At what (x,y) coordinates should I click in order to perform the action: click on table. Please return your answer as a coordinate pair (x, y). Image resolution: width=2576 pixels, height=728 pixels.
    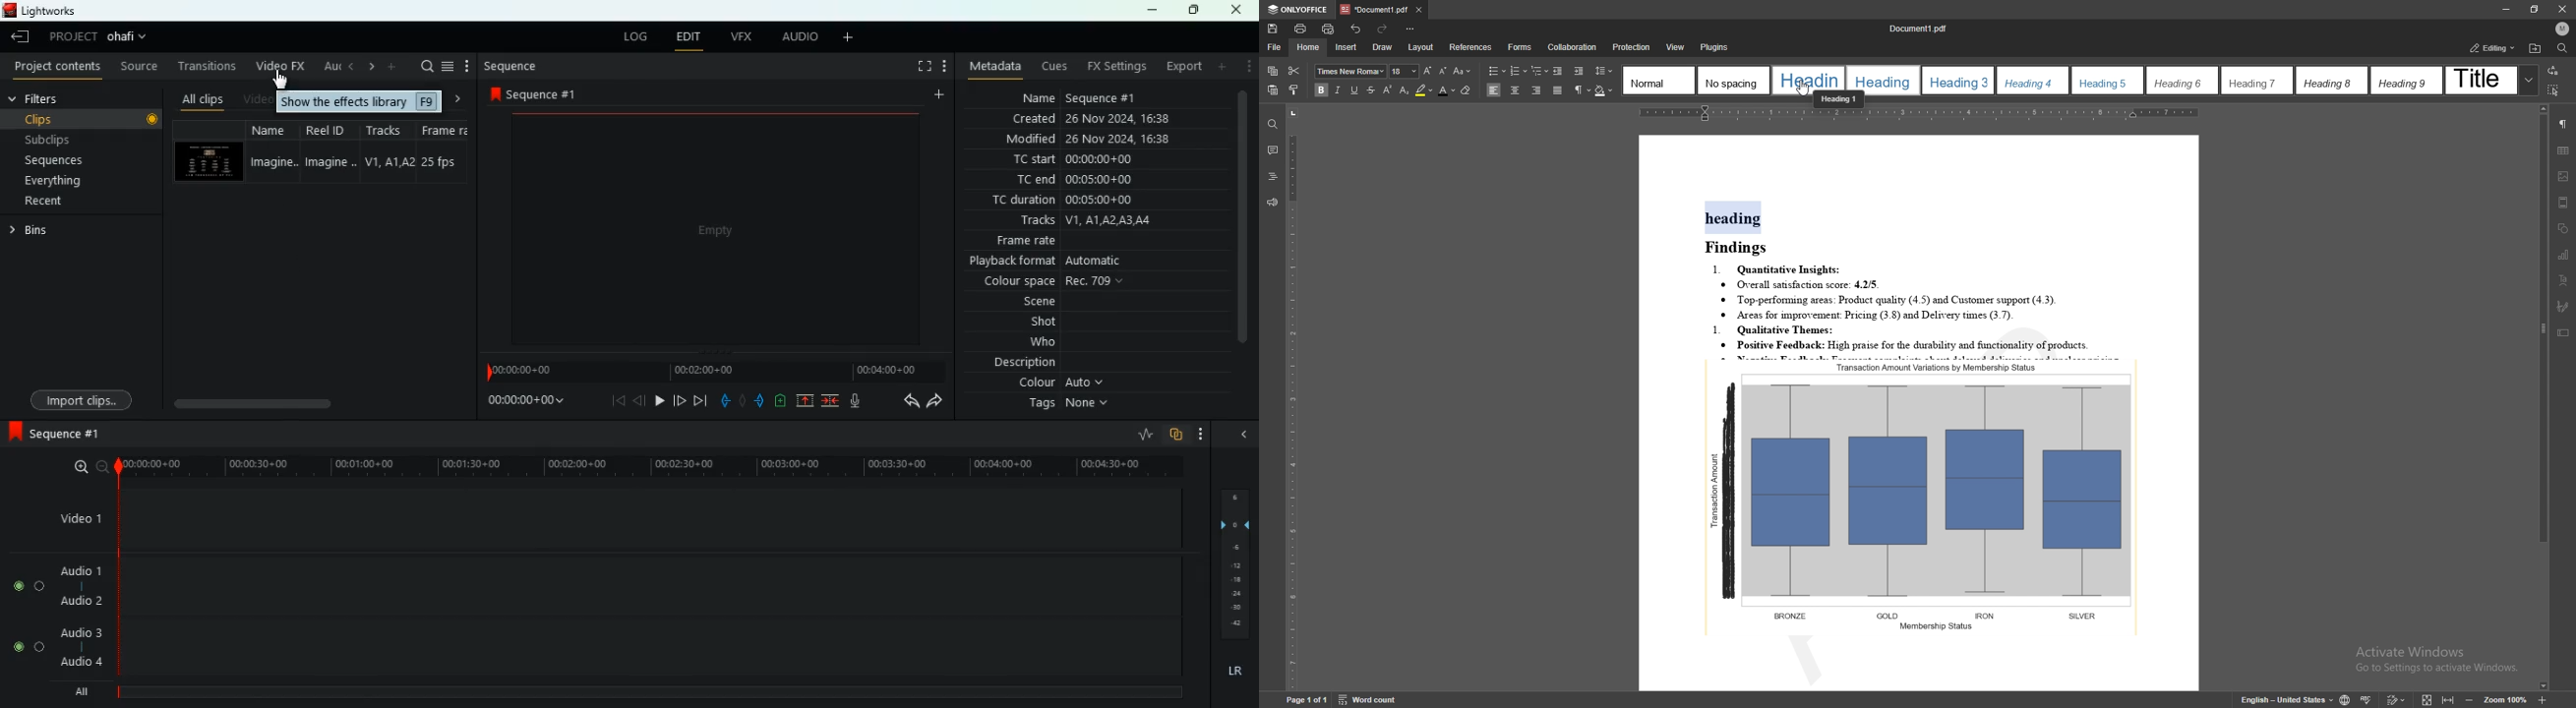
    Looking at the image, I should click on (2564, 150).